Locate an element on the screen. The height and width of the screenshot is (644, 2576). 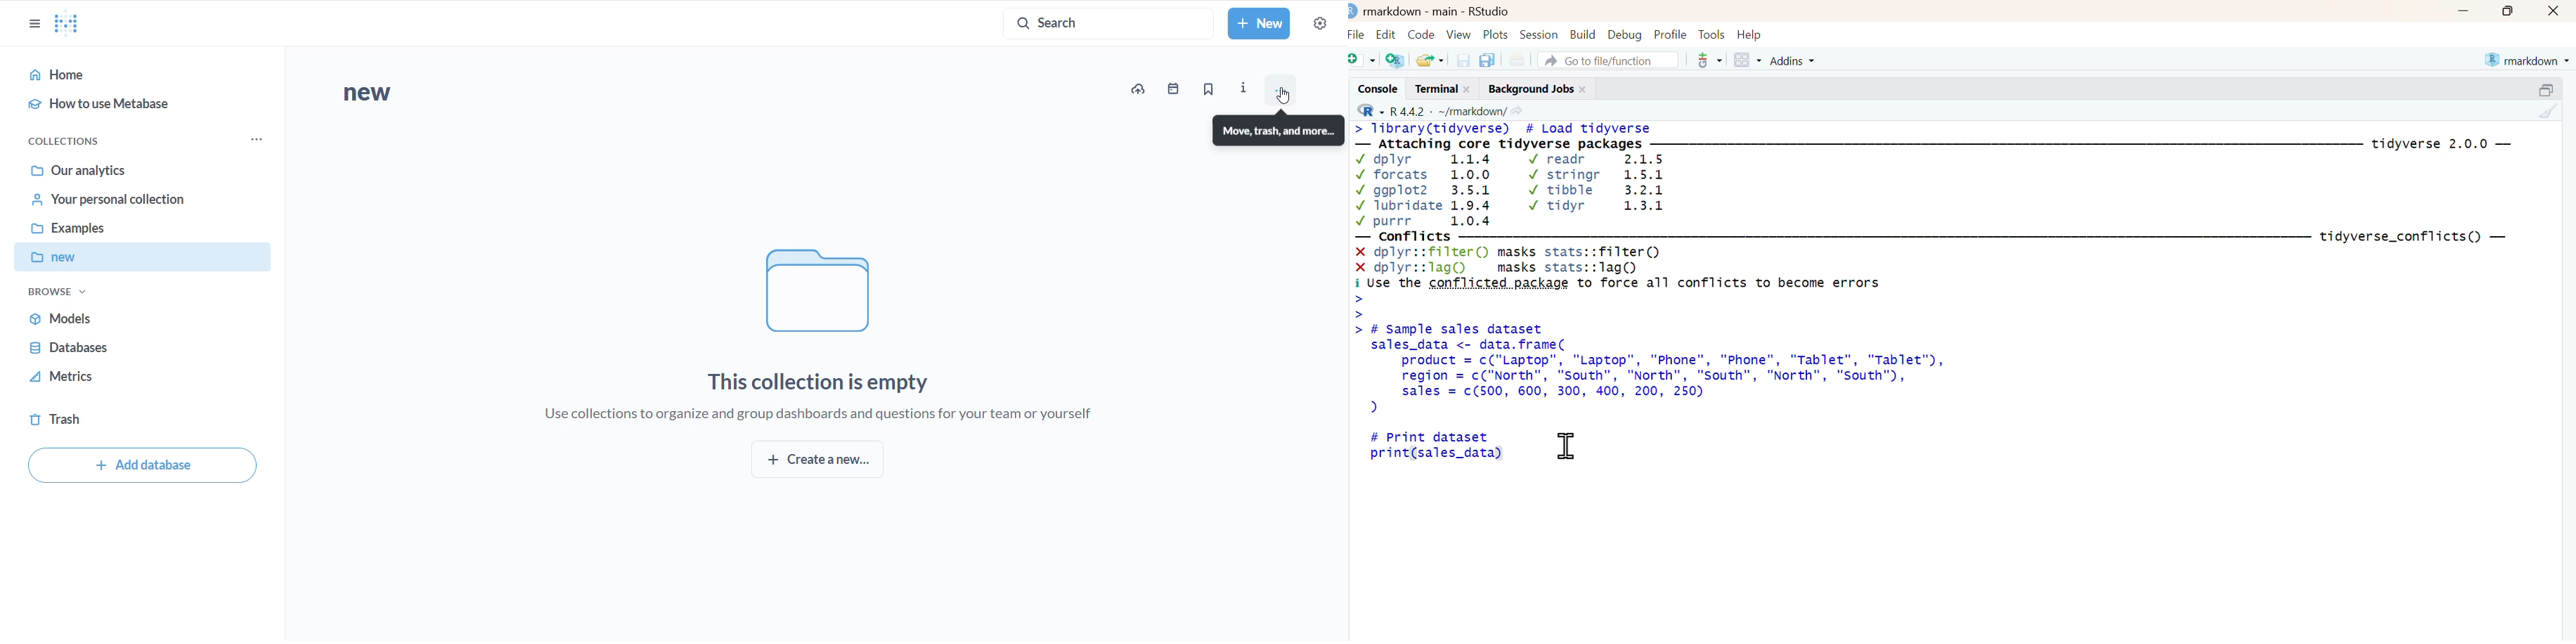
Code is located at coordinates (1421, 31).